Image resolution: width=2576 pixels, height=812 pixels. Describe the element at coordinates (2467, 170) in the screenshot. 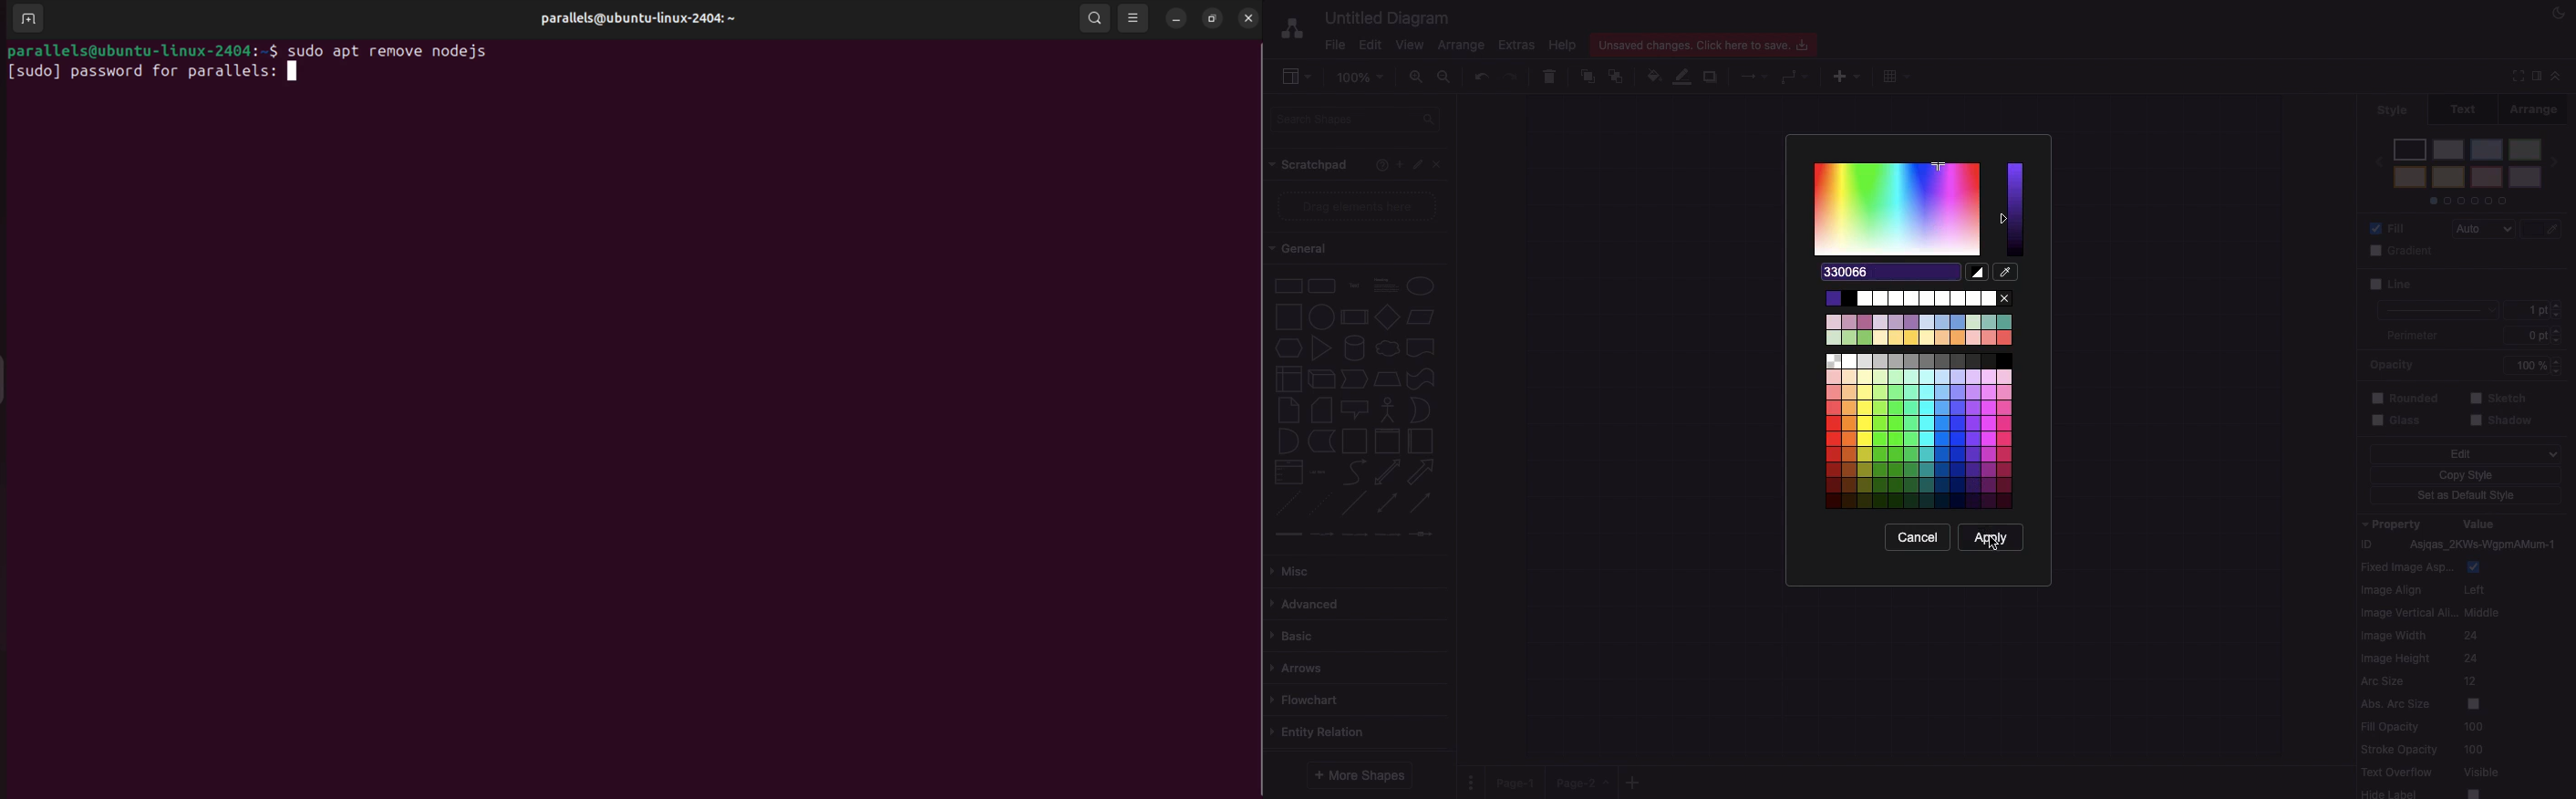

I see `Styles` at that location.